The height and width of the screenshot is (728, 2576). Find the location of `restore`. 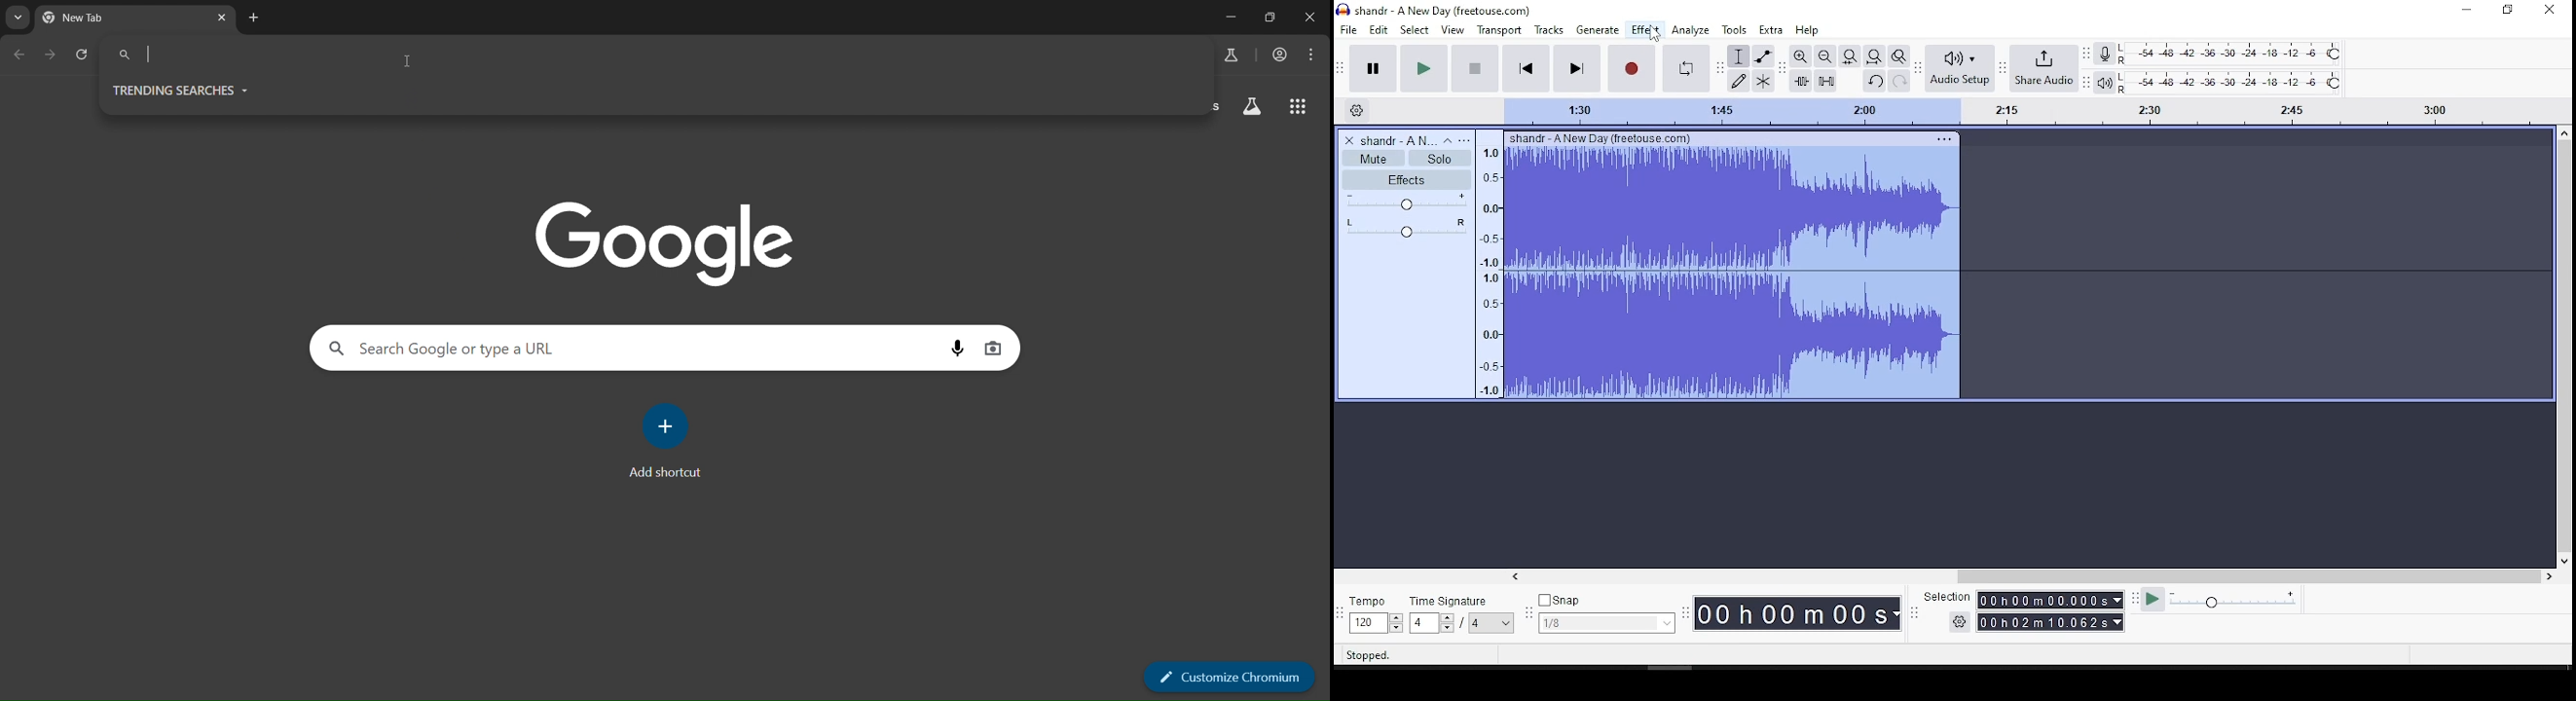

restore is located at coordinates (2506, 12).